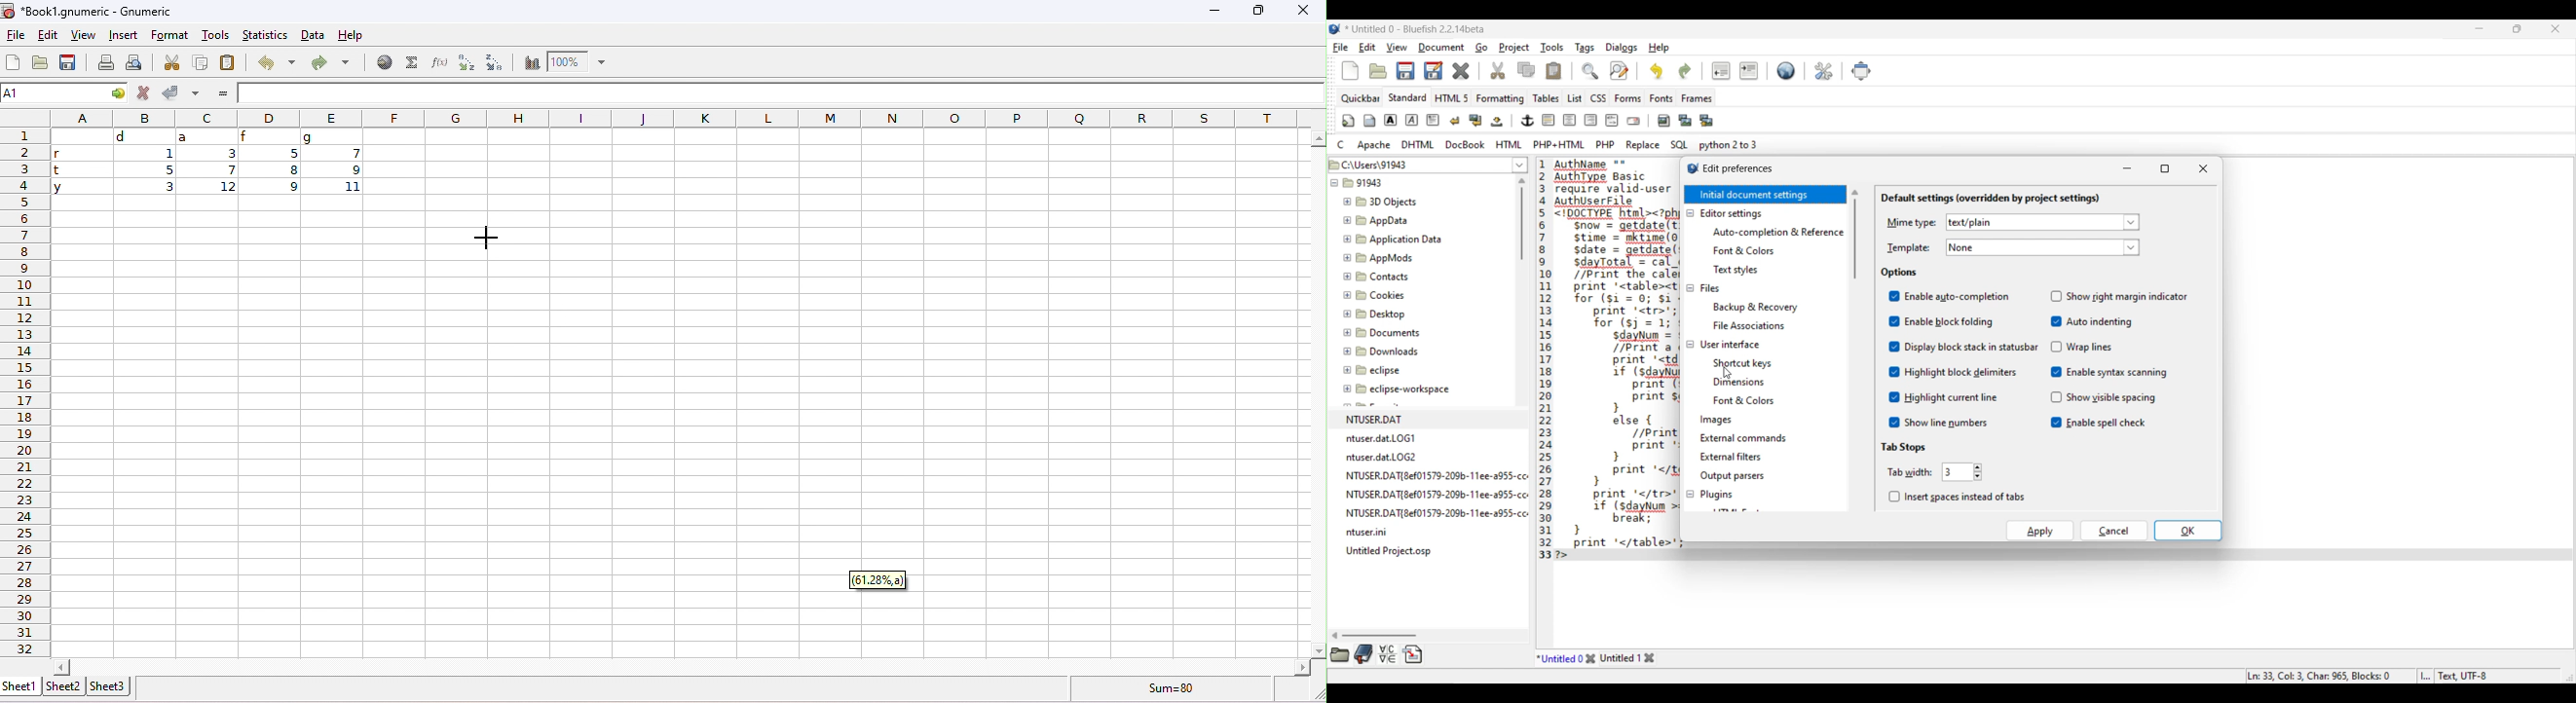 The width and height of the screenshot is (2576, 728). I want to click on Close interface, so click(2556, 29).